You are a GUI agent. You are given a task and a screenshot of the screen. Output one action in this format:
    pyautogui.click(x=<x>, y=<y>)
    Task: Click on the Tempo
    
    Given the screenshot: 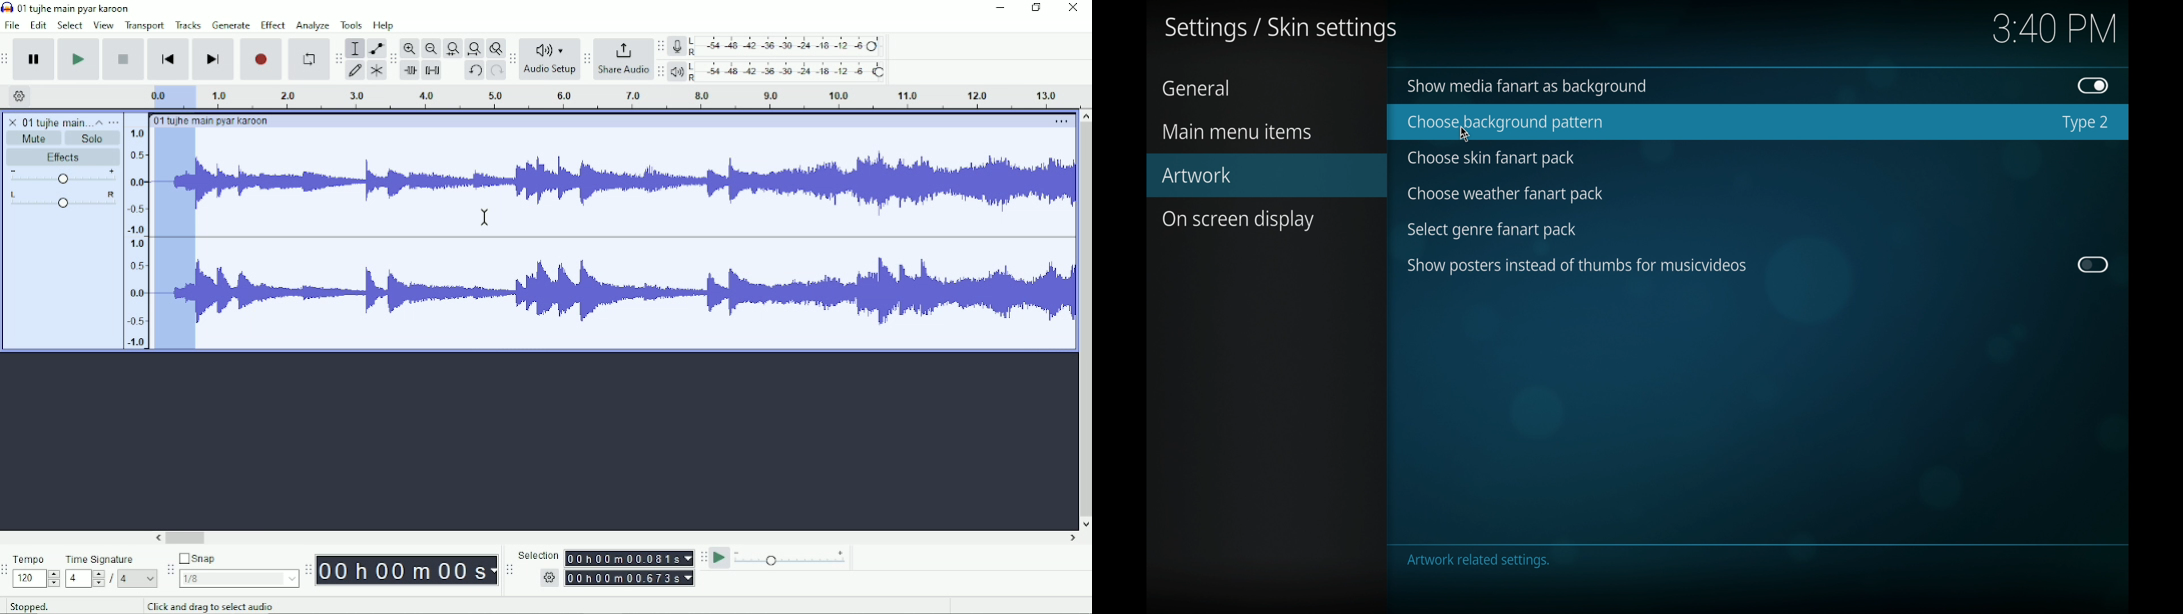 What is the action you would take?
    pyautogui.click(x=36, y=559)
    